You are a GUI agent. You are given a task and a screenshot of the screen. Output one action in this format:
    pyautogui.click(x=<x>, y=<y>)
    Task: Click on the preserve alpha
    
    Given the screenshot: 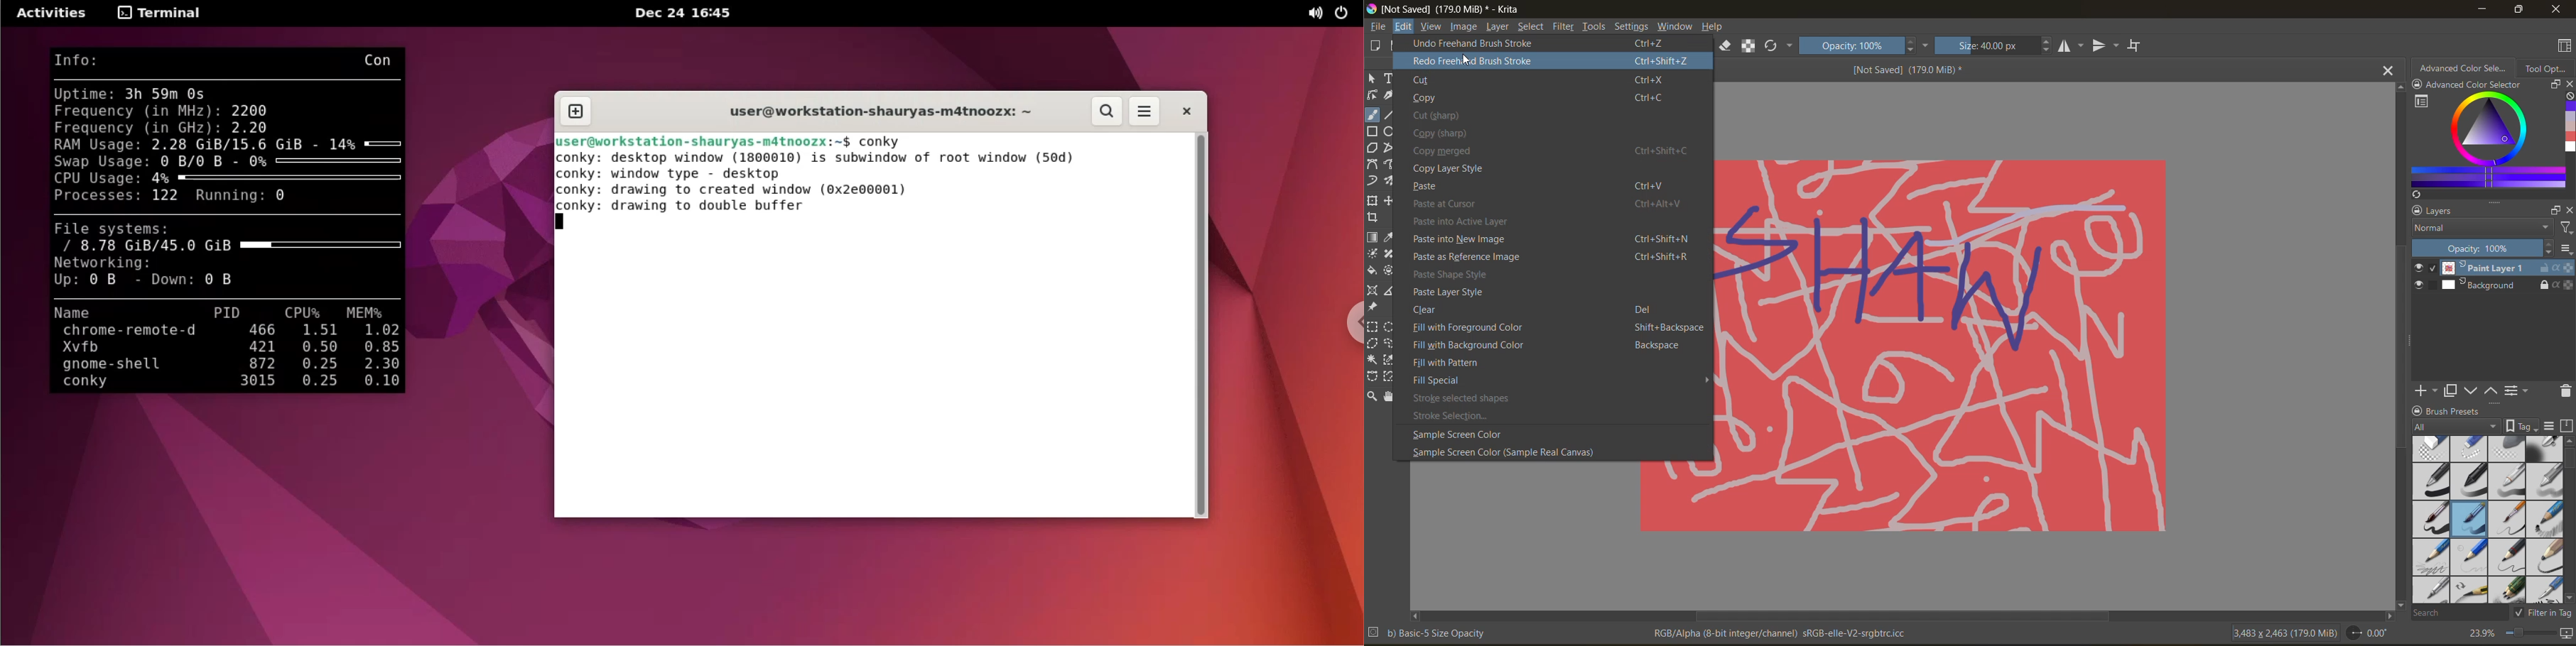 What is the action you would take?
    pyautogui.click(x=1750, y=45)
    